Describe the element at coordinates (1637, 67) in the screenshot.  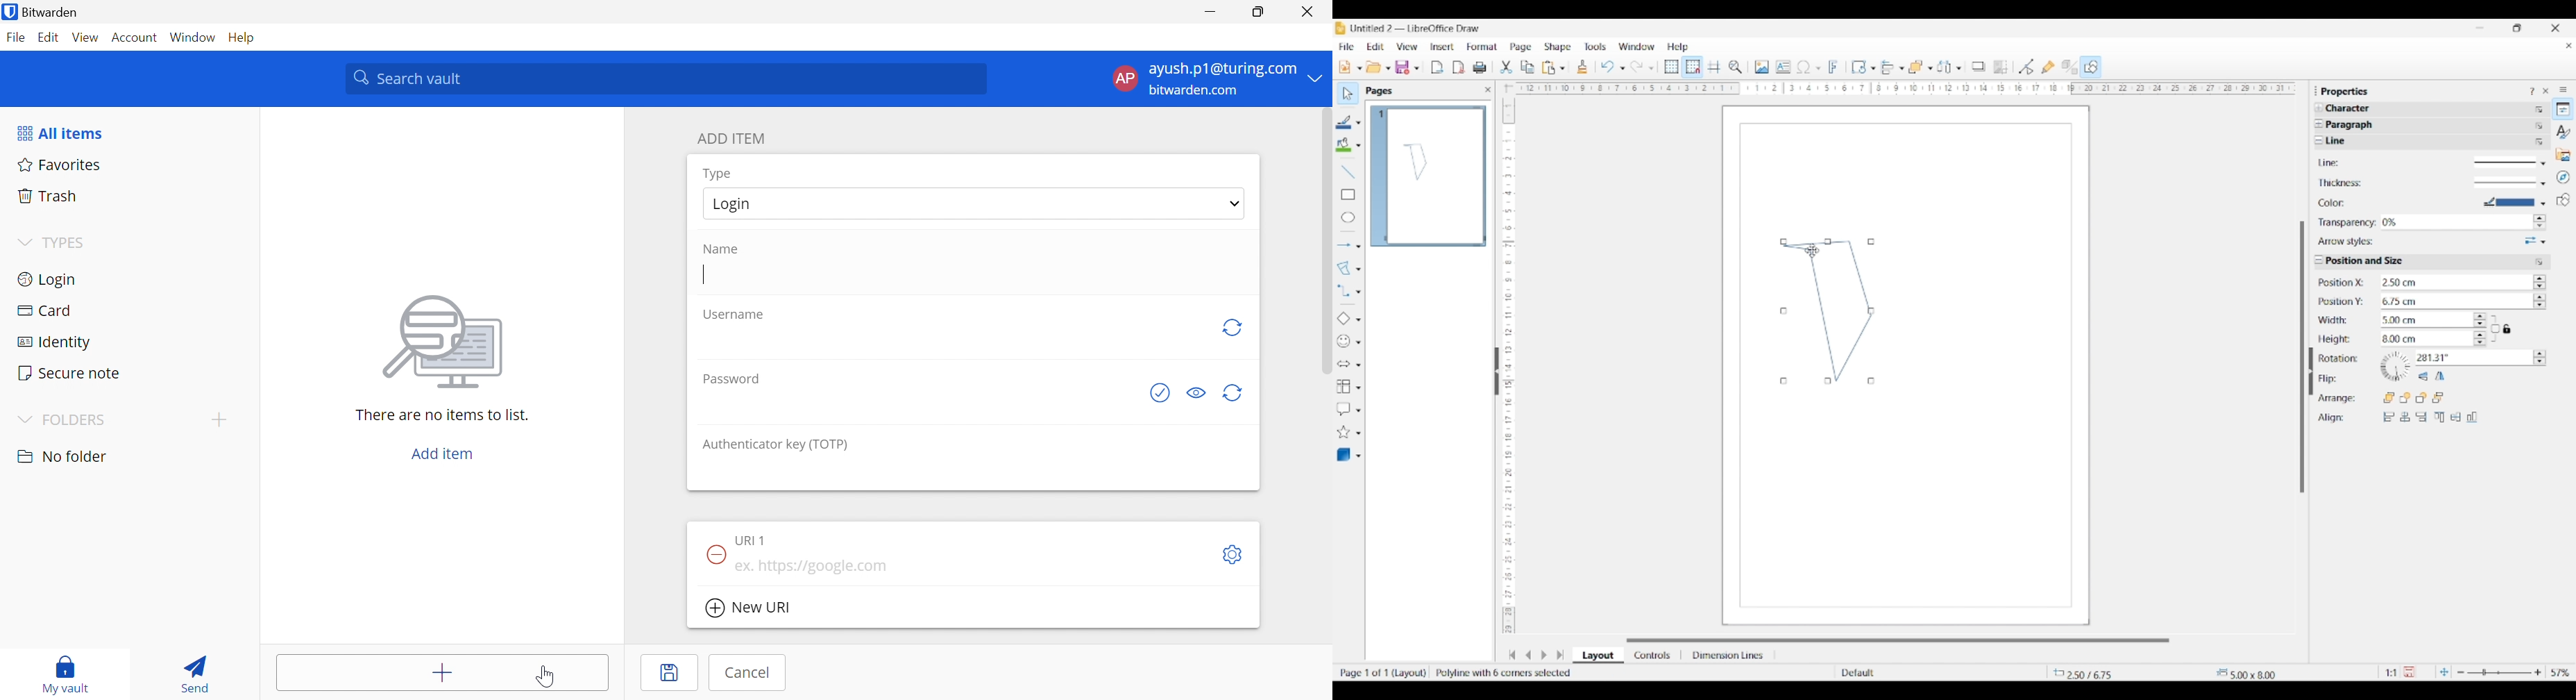
I see `Redo last action` at that location.